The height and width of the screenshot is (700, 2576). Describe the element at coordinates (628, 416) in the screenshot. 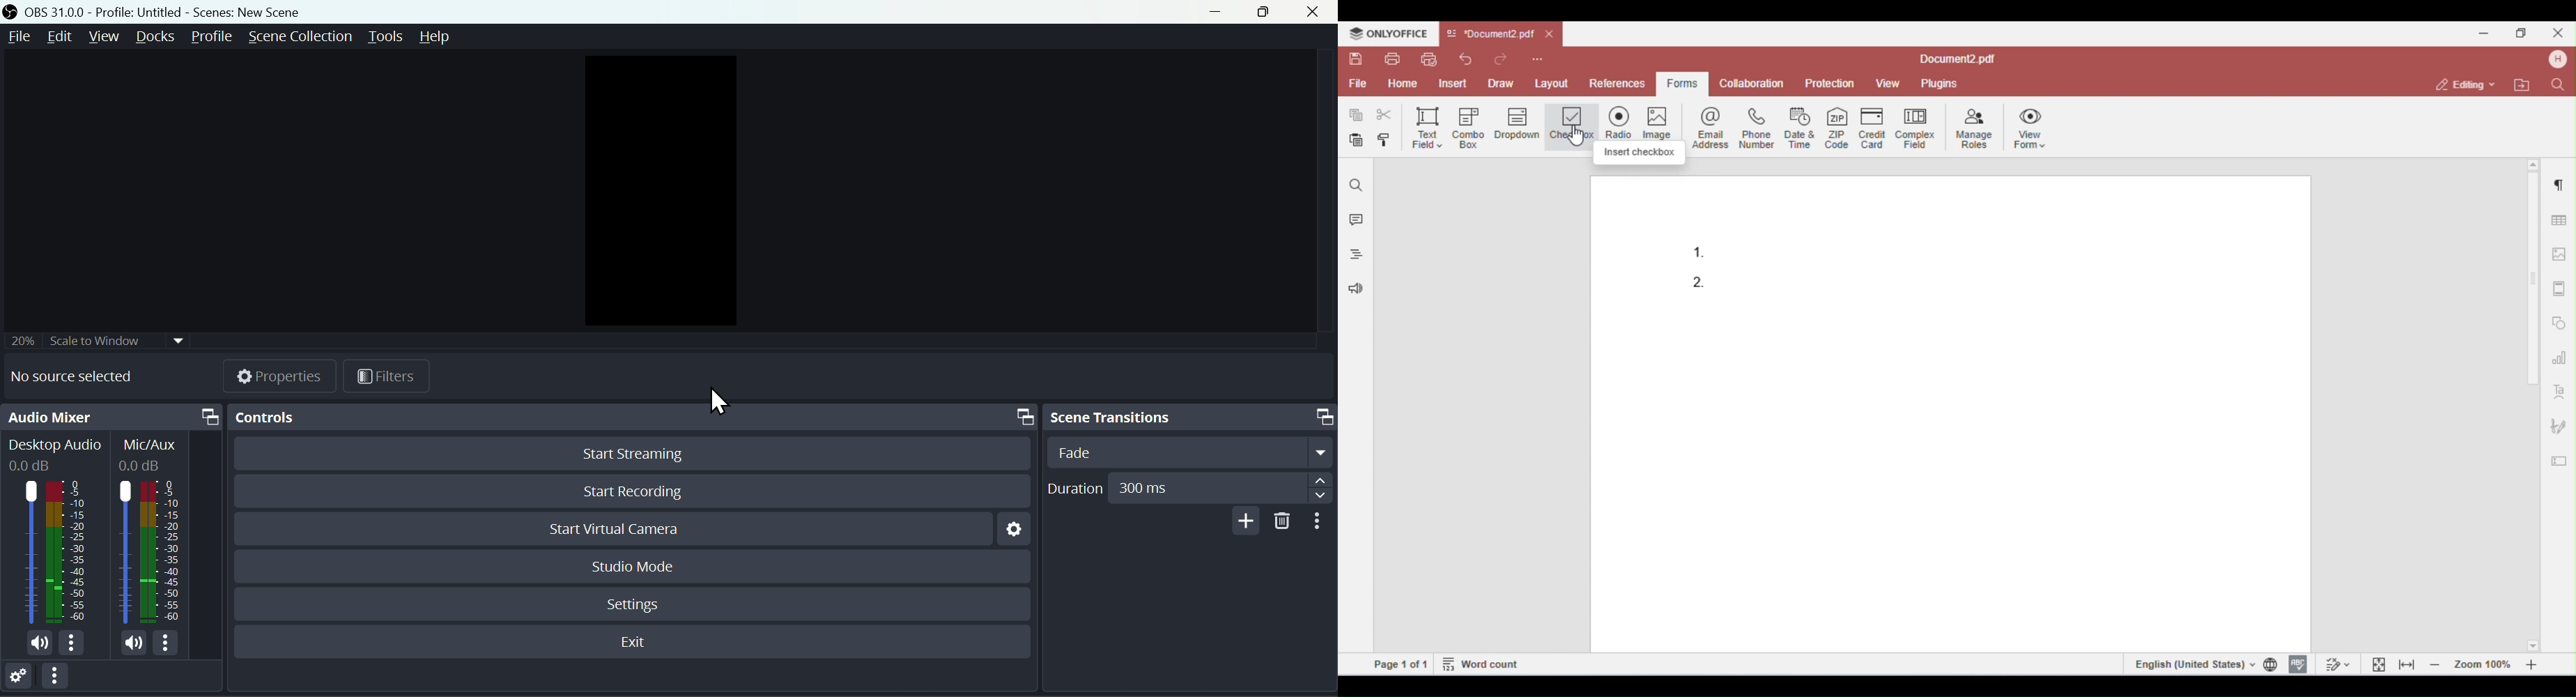

I see `Controls` at that location.